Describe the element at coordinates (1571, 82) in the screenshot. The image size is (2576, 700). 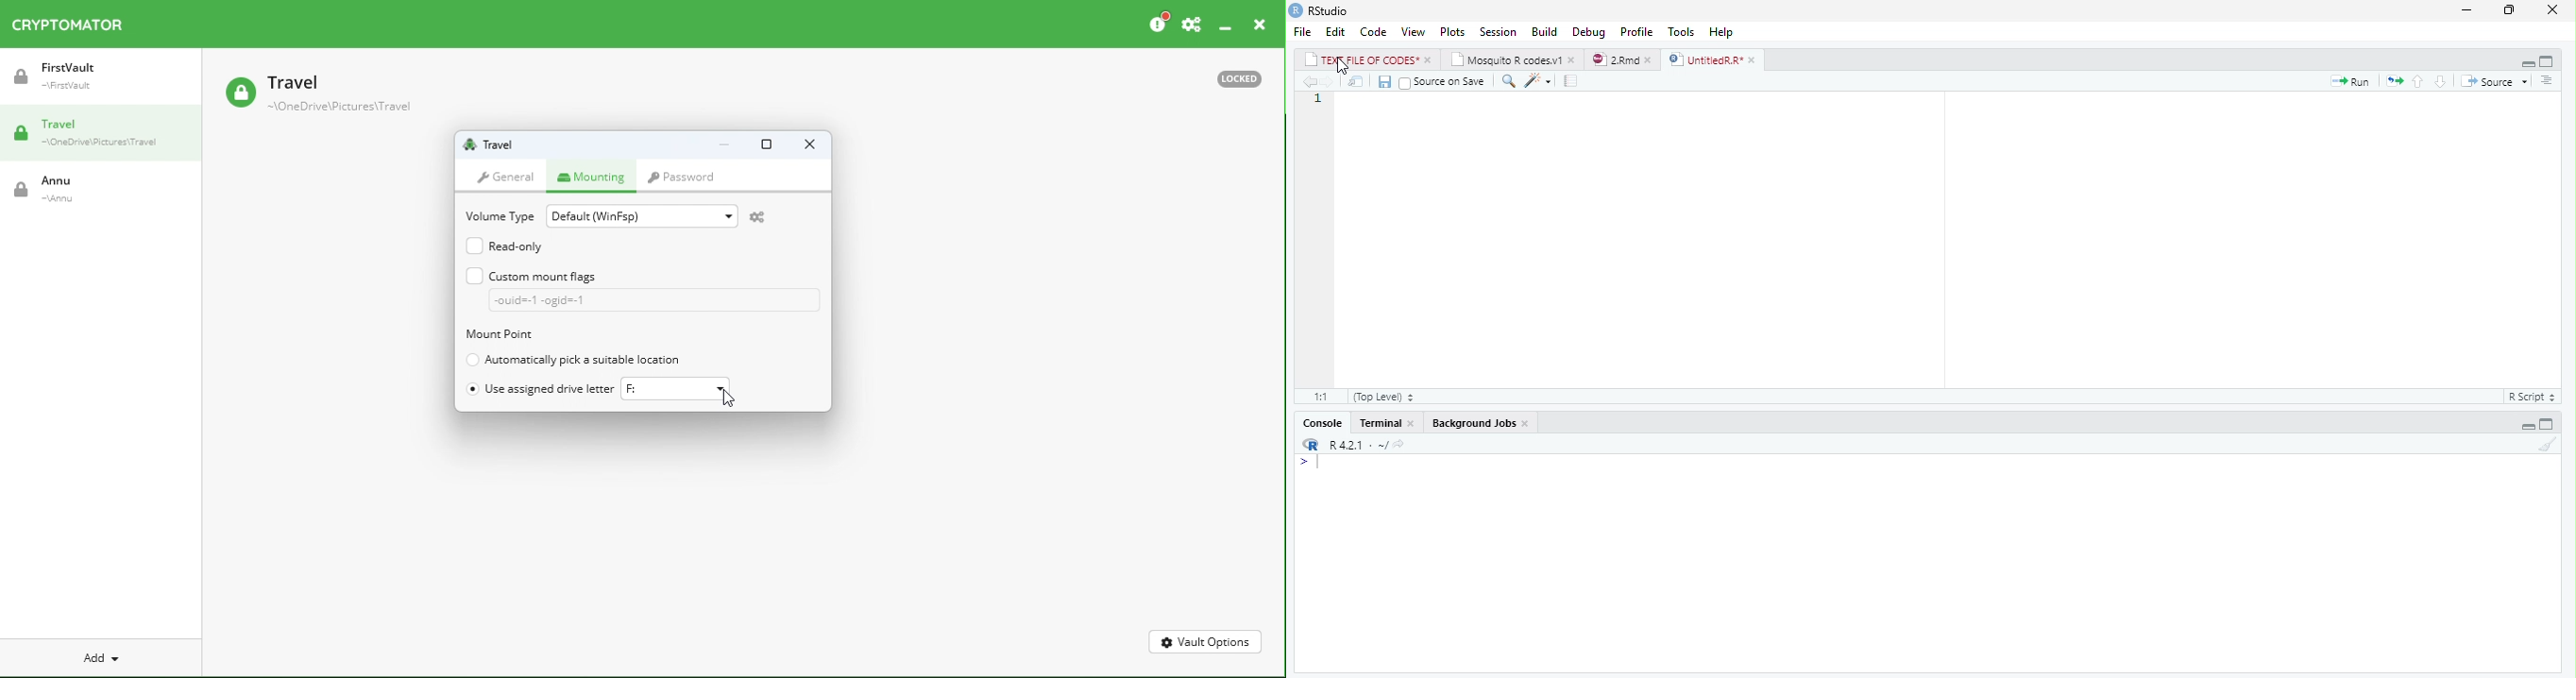
I see `Guideline` at that location.